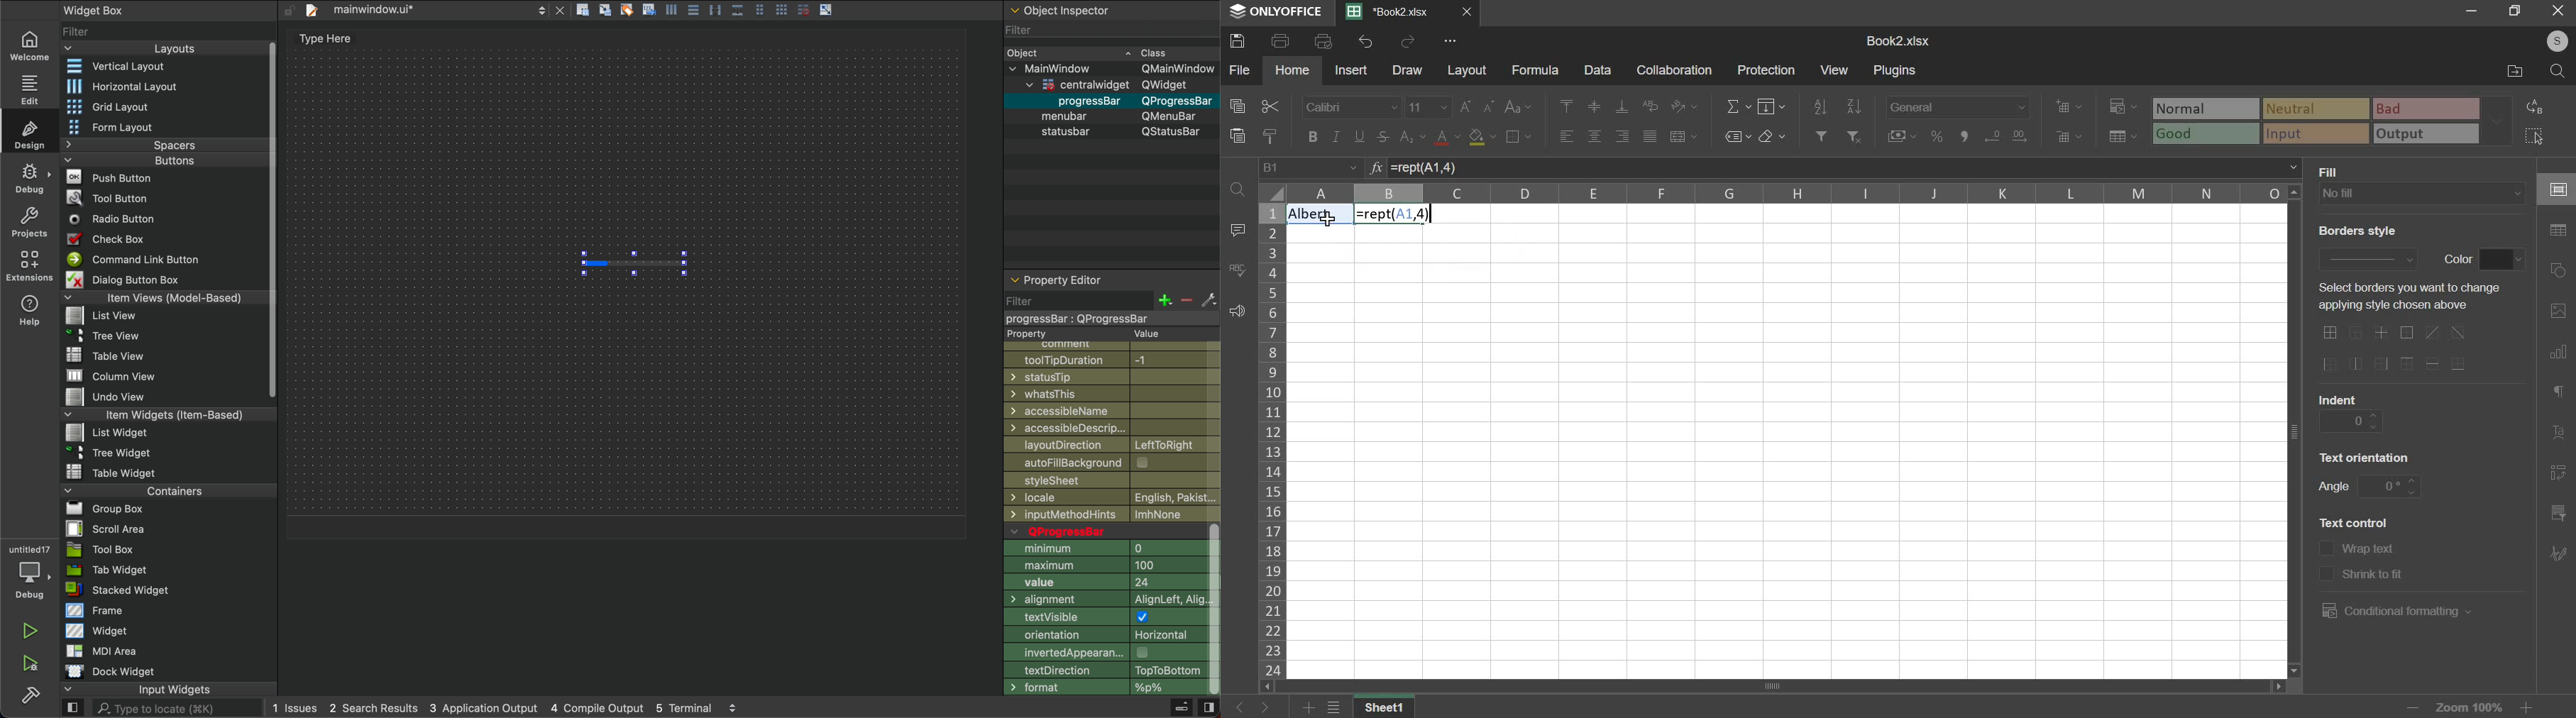  What do you see at coordinates (704, 12) in the screenshot?
I see `layout actions buttons` at bounding box center [704, 12].